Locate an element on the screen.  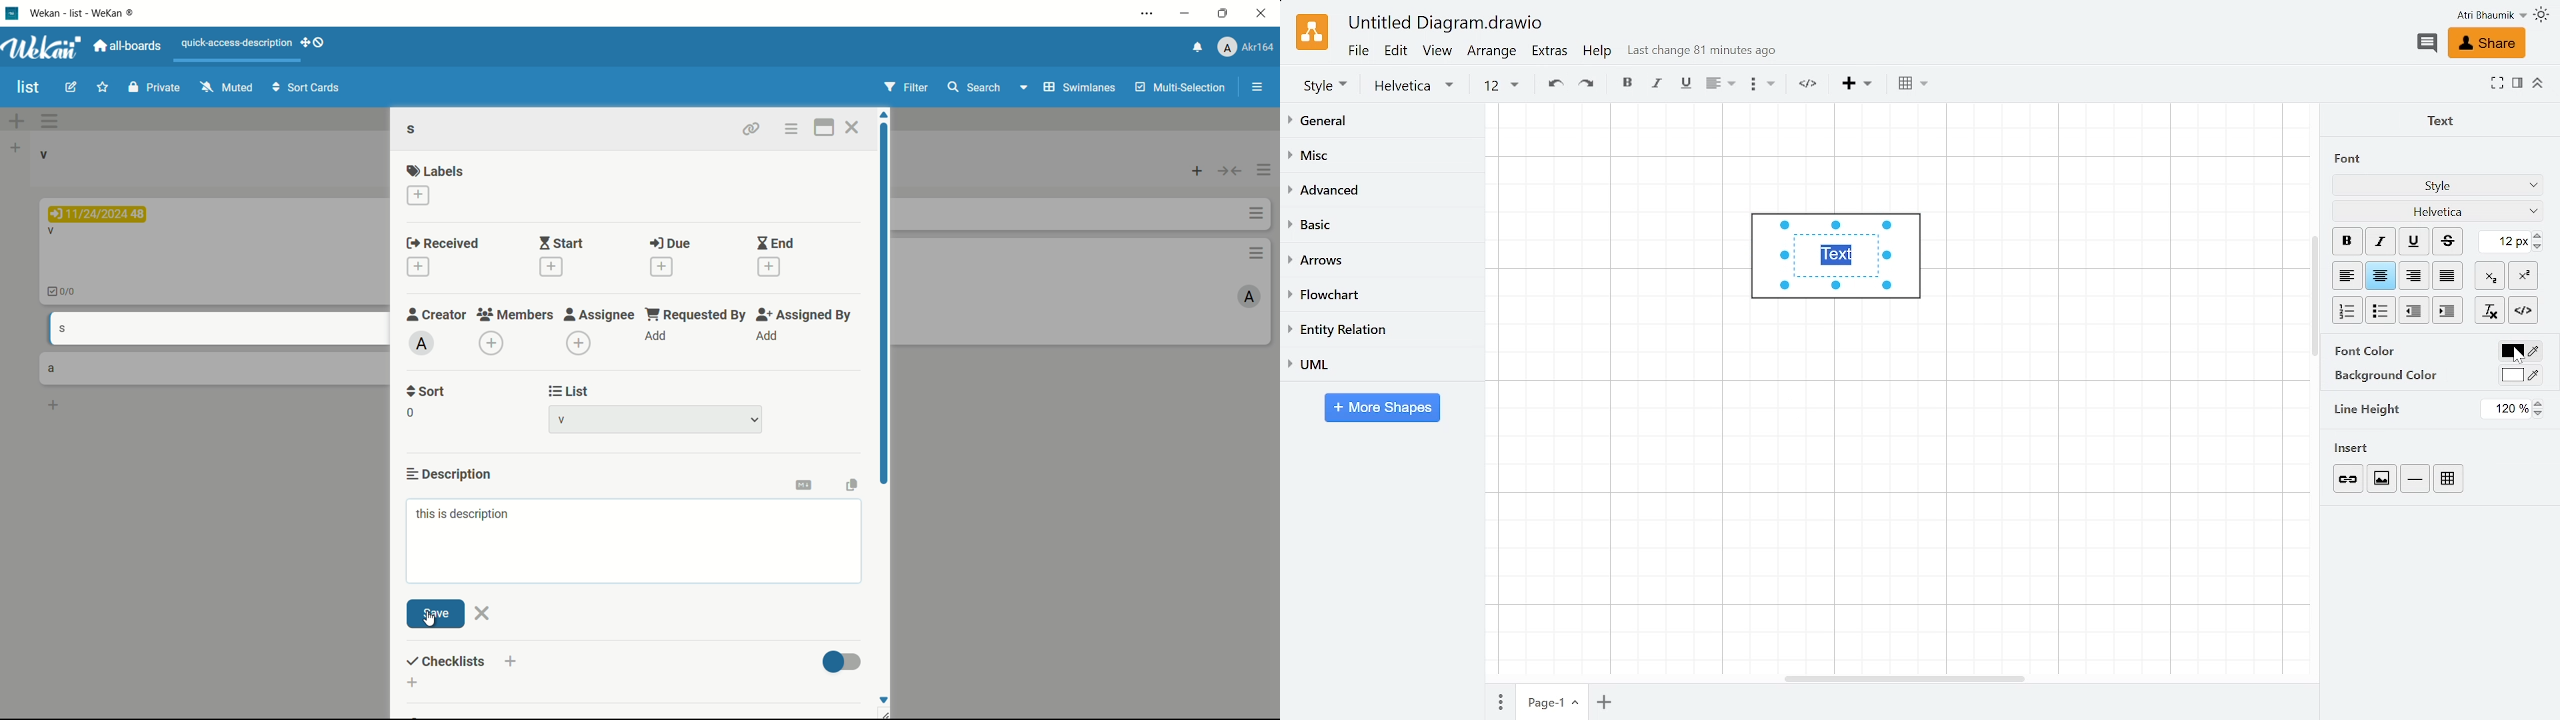
description is located at coordinates (449, 473).